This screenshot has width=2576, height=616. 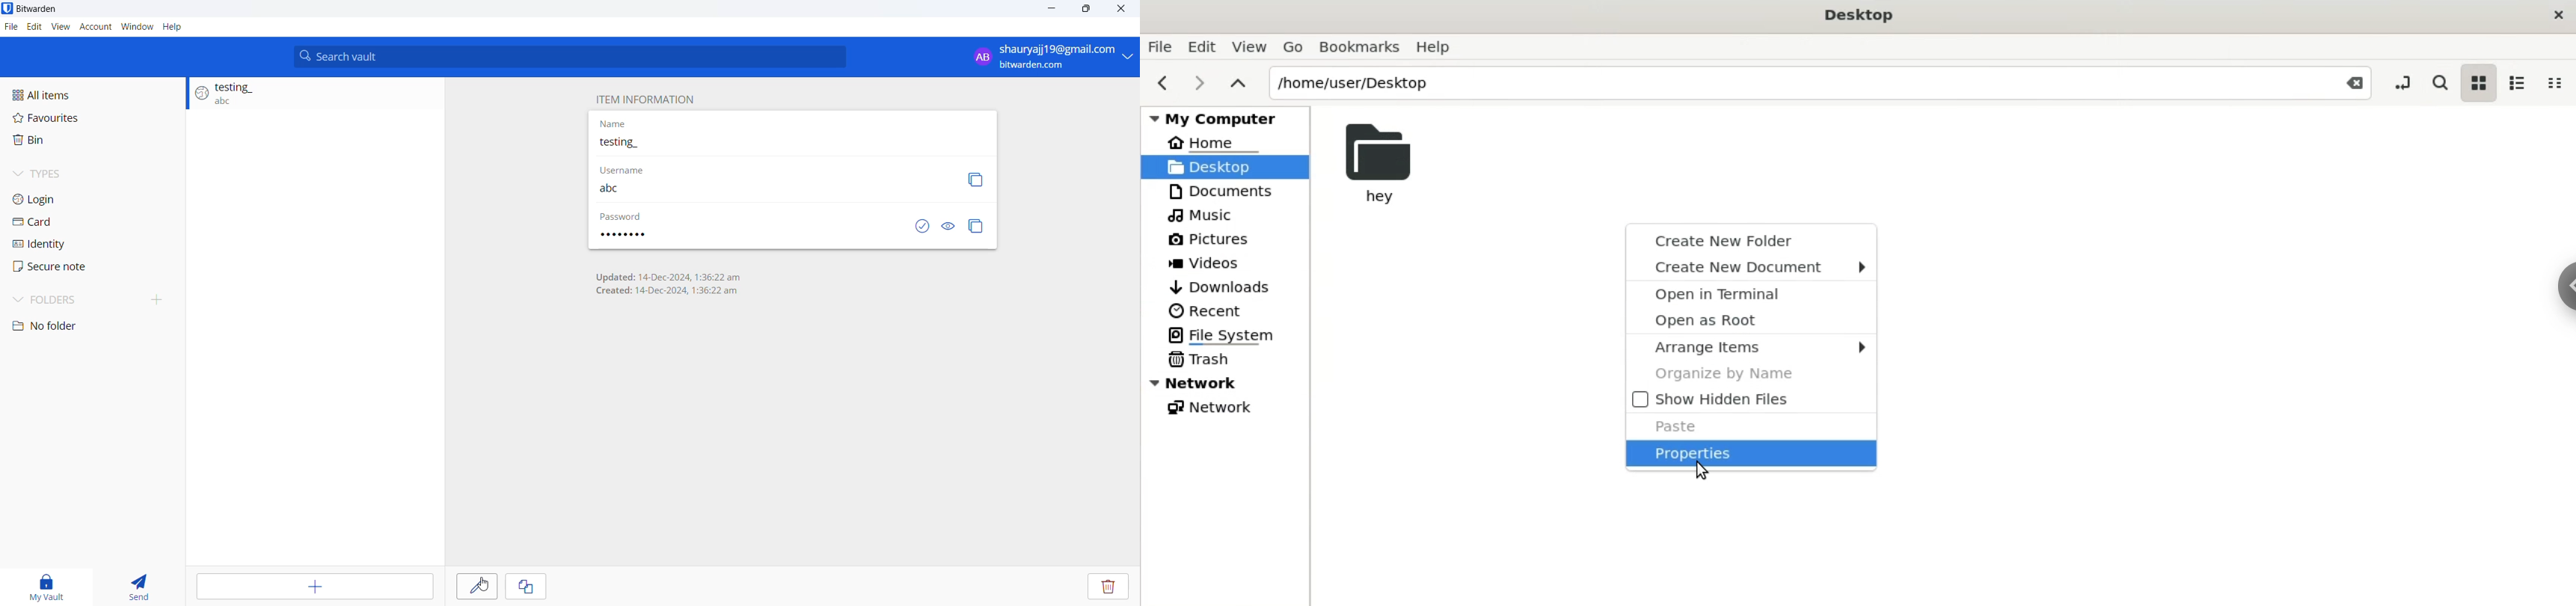 What do you see at coordinates (87, 171) in the screenshot?
I see `Types` at bounding box center [87, 171].